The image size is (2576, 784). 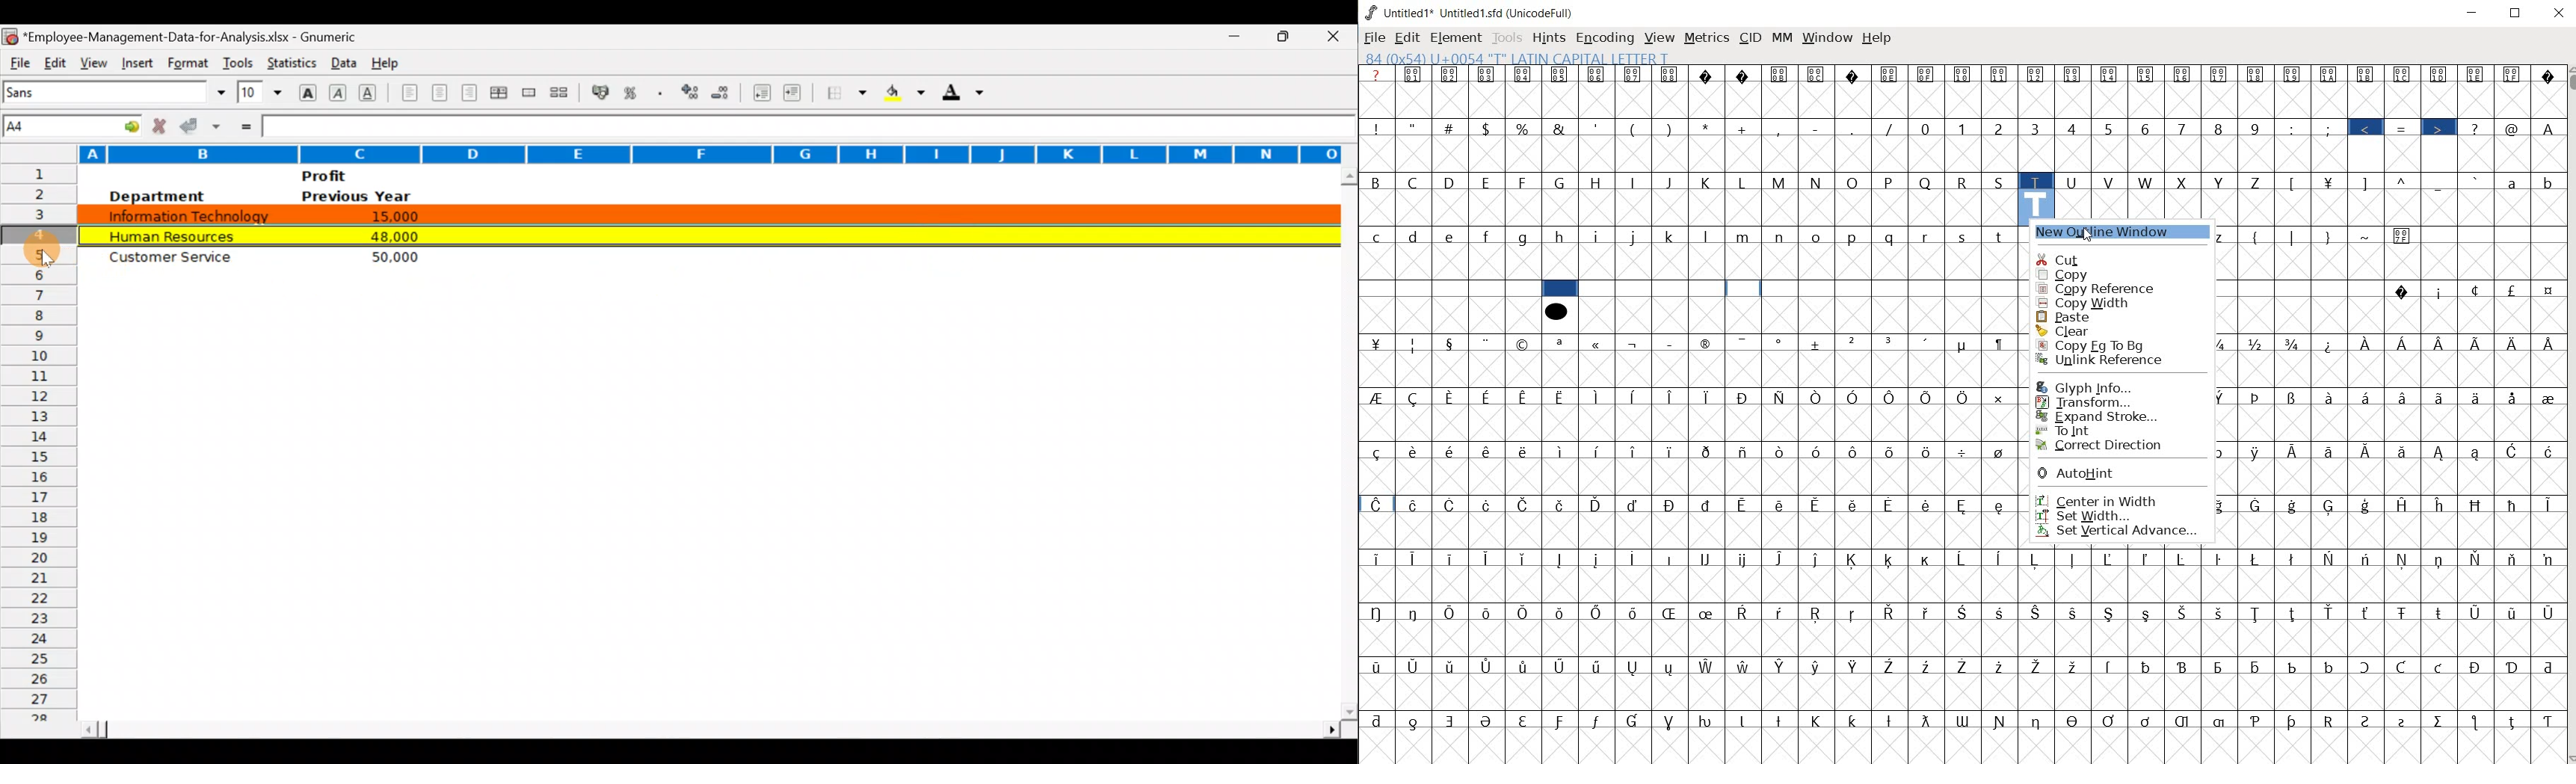 I want to click on Symbol, so click(x=1417, y=398).